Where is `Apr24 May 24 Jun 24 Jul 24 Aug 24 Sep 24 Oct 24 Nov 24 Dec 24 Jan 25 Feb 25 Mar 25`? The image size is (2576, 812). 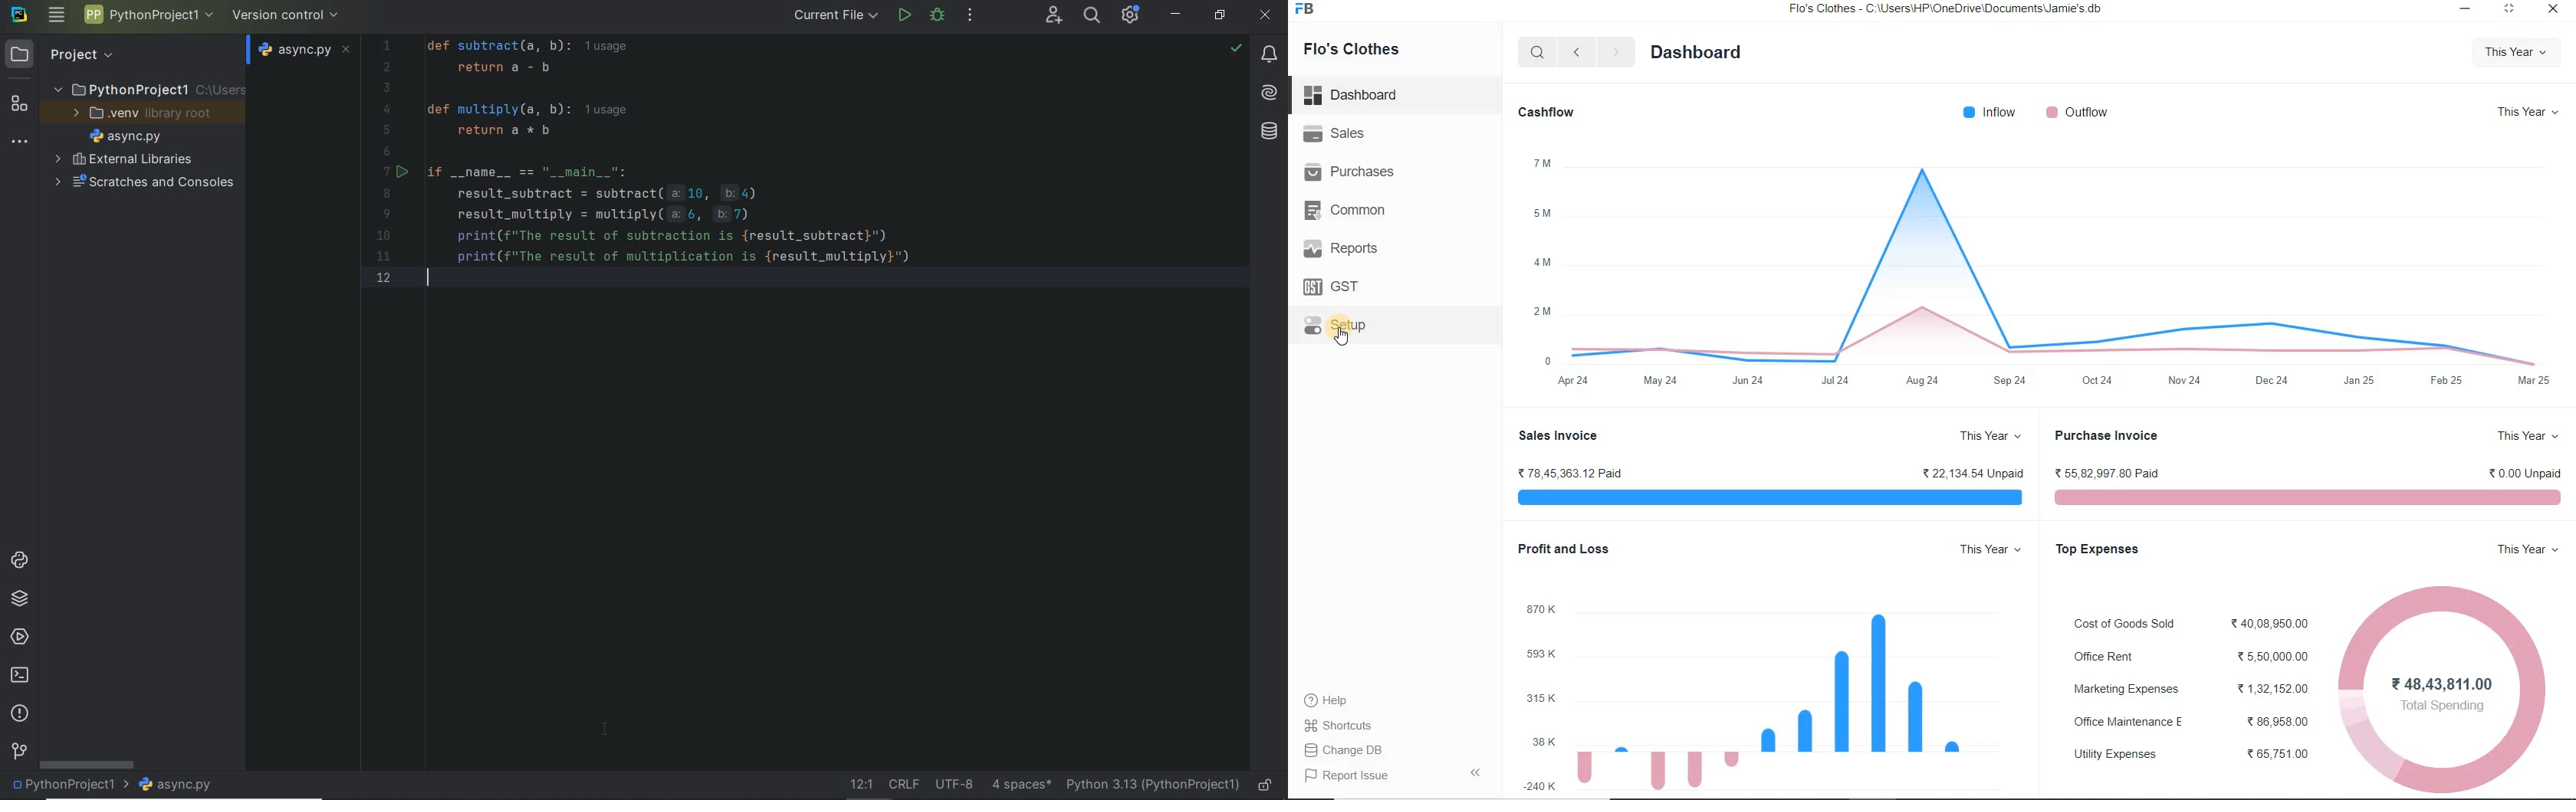 Apr24 May 24 Jun 24 Jul 24 Aug 24 Sep 24 Oct 24 Nov 24 Dec 24 Jan 25 Feb 25 Mar 25 is located at coordinates (2055, 381).